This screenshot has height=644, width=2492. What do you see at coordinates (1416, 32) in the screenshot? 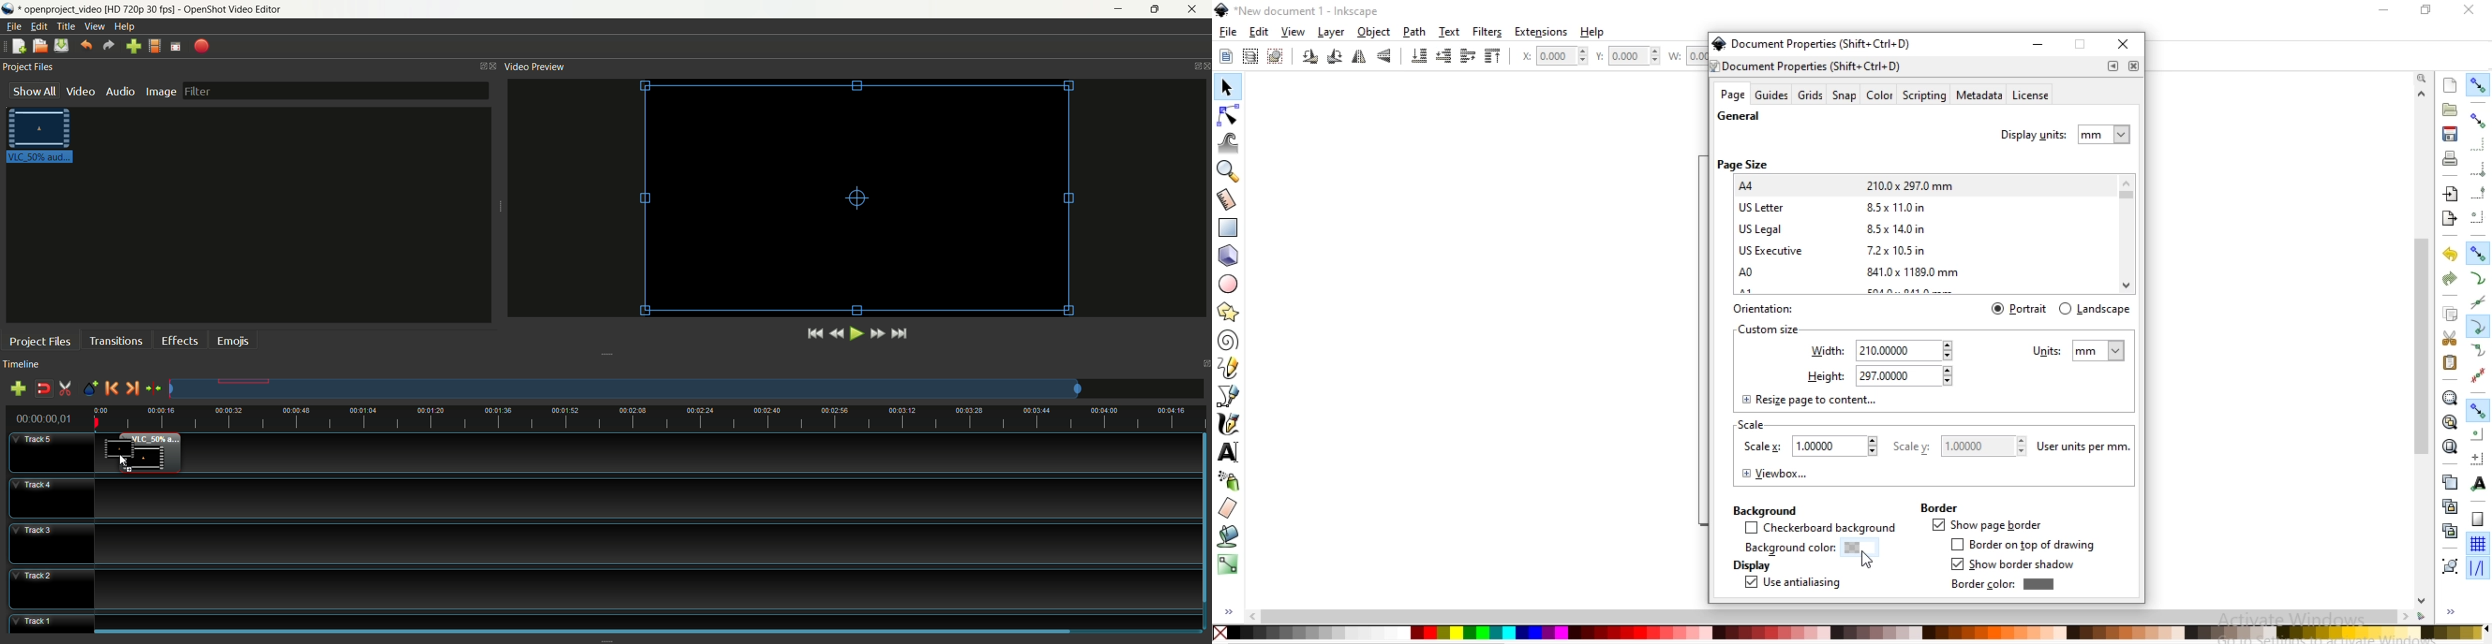
I see `path` at bounding box center [1416, 32].